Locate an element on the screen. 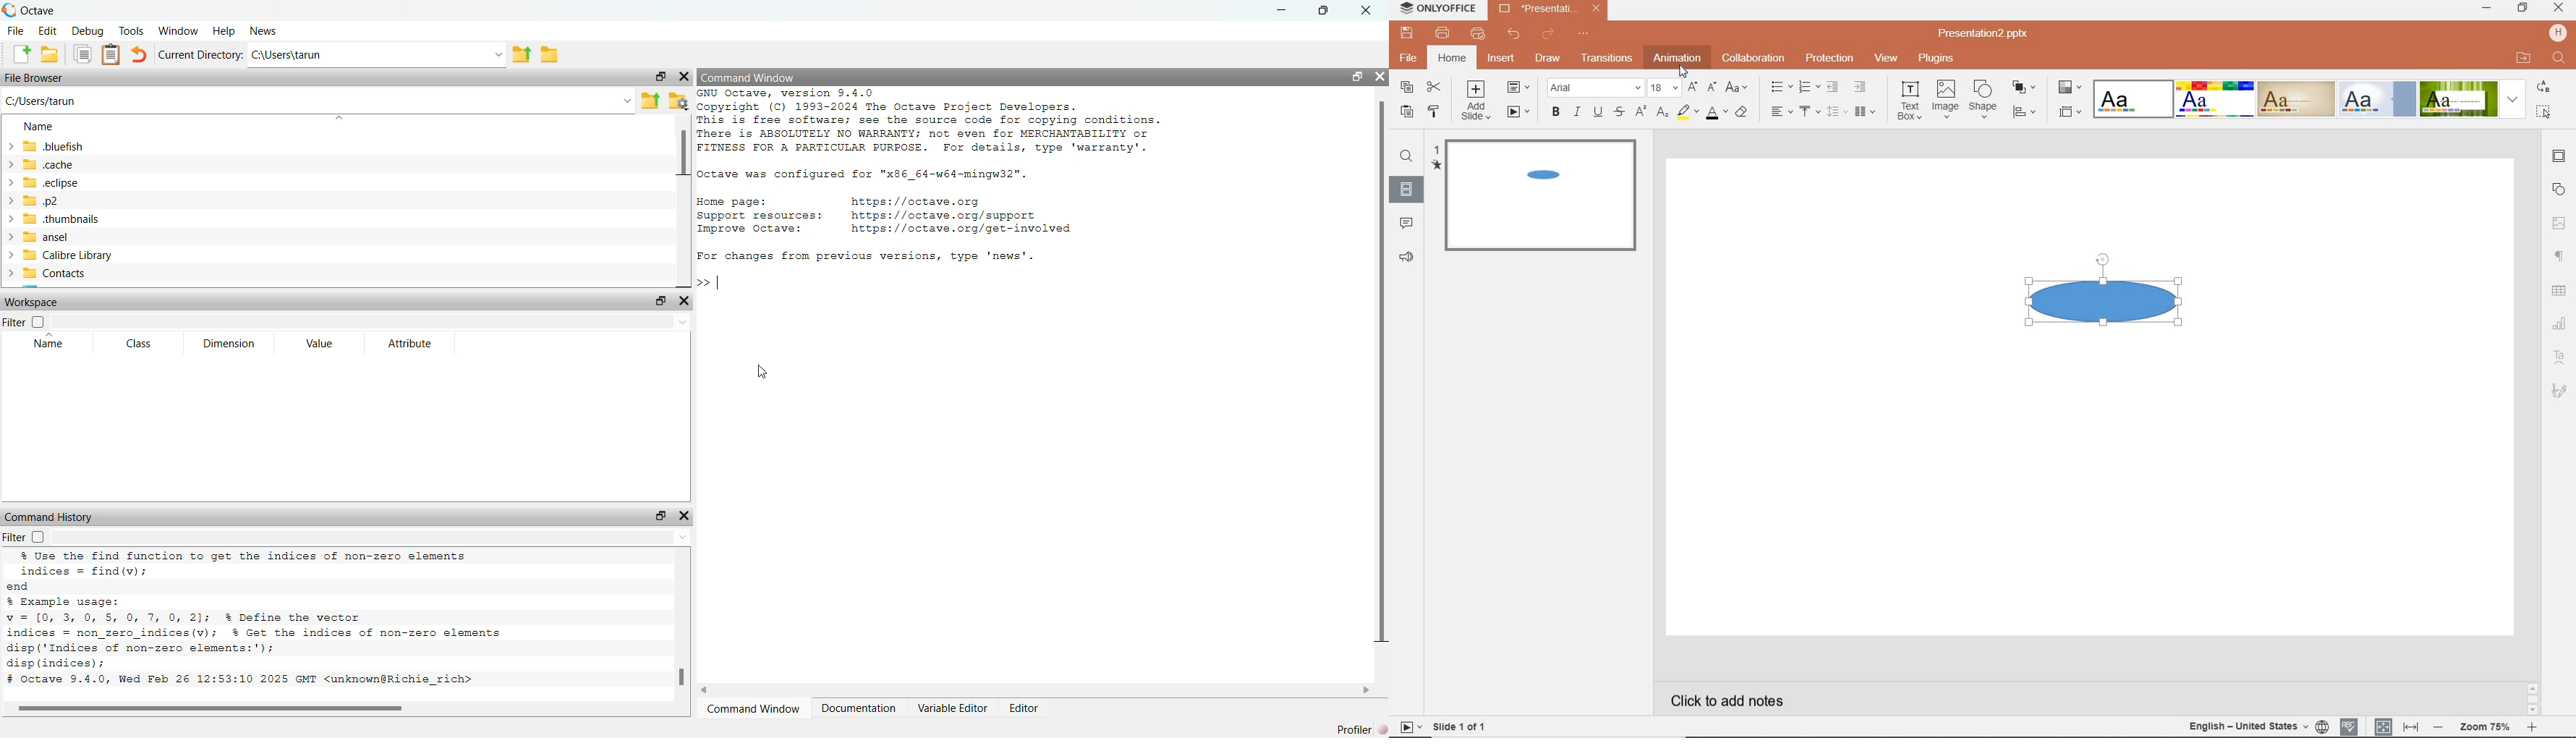 This screenshot has height=756, width=2576. parent directory is located at coordinates (522, 54).